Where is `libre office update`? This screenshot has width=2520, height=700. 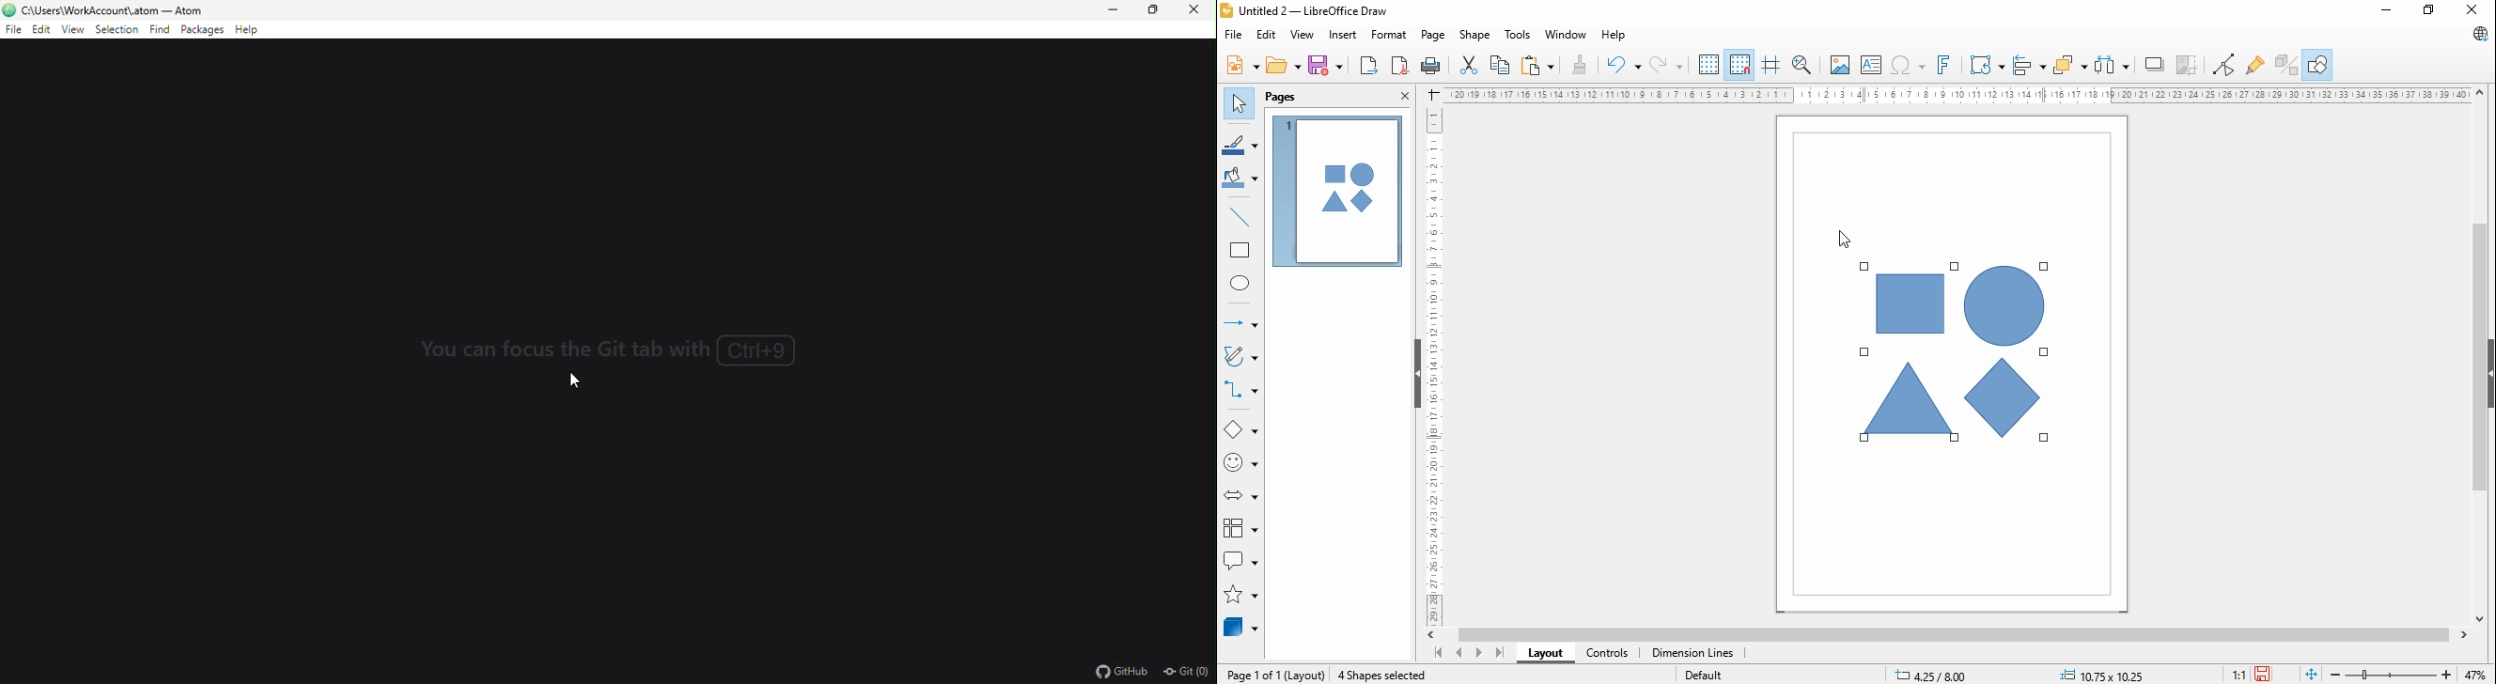 libre office update is located at coordinates (2476, 33).